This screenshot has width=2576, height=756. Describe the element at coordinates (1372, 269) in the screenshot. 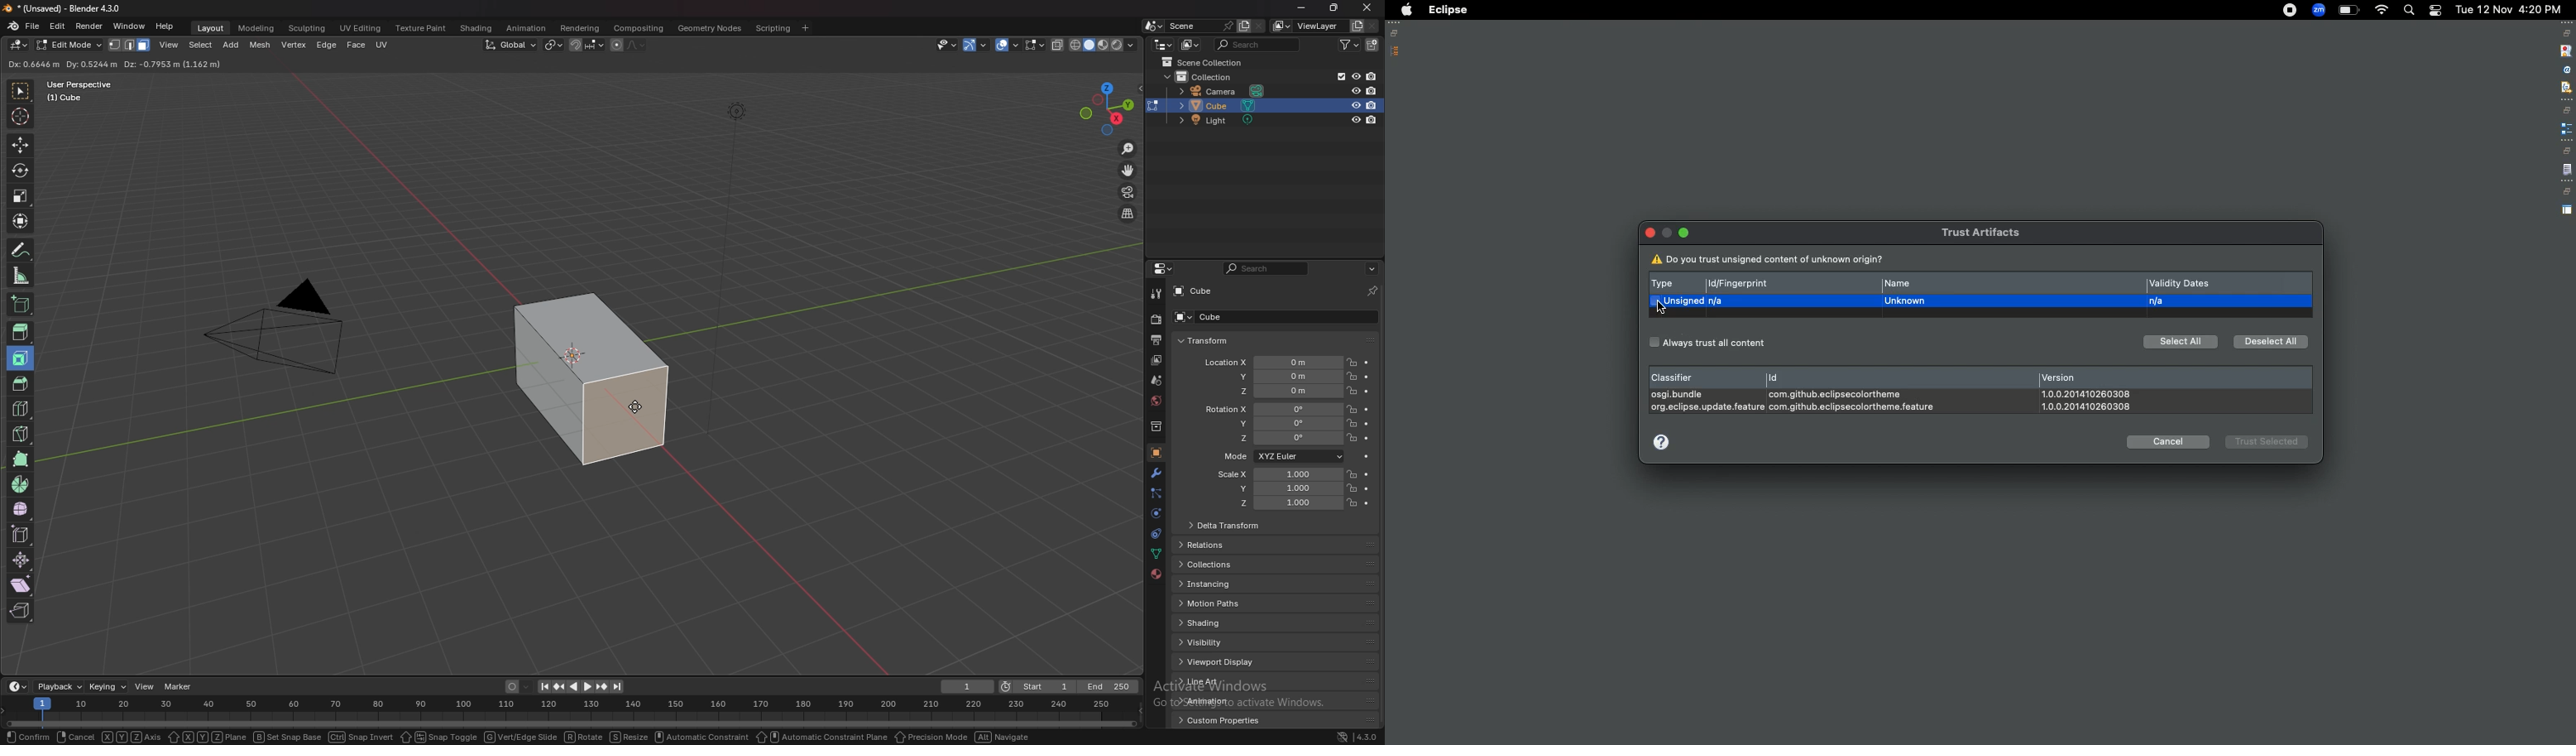

I see `options` at that location.